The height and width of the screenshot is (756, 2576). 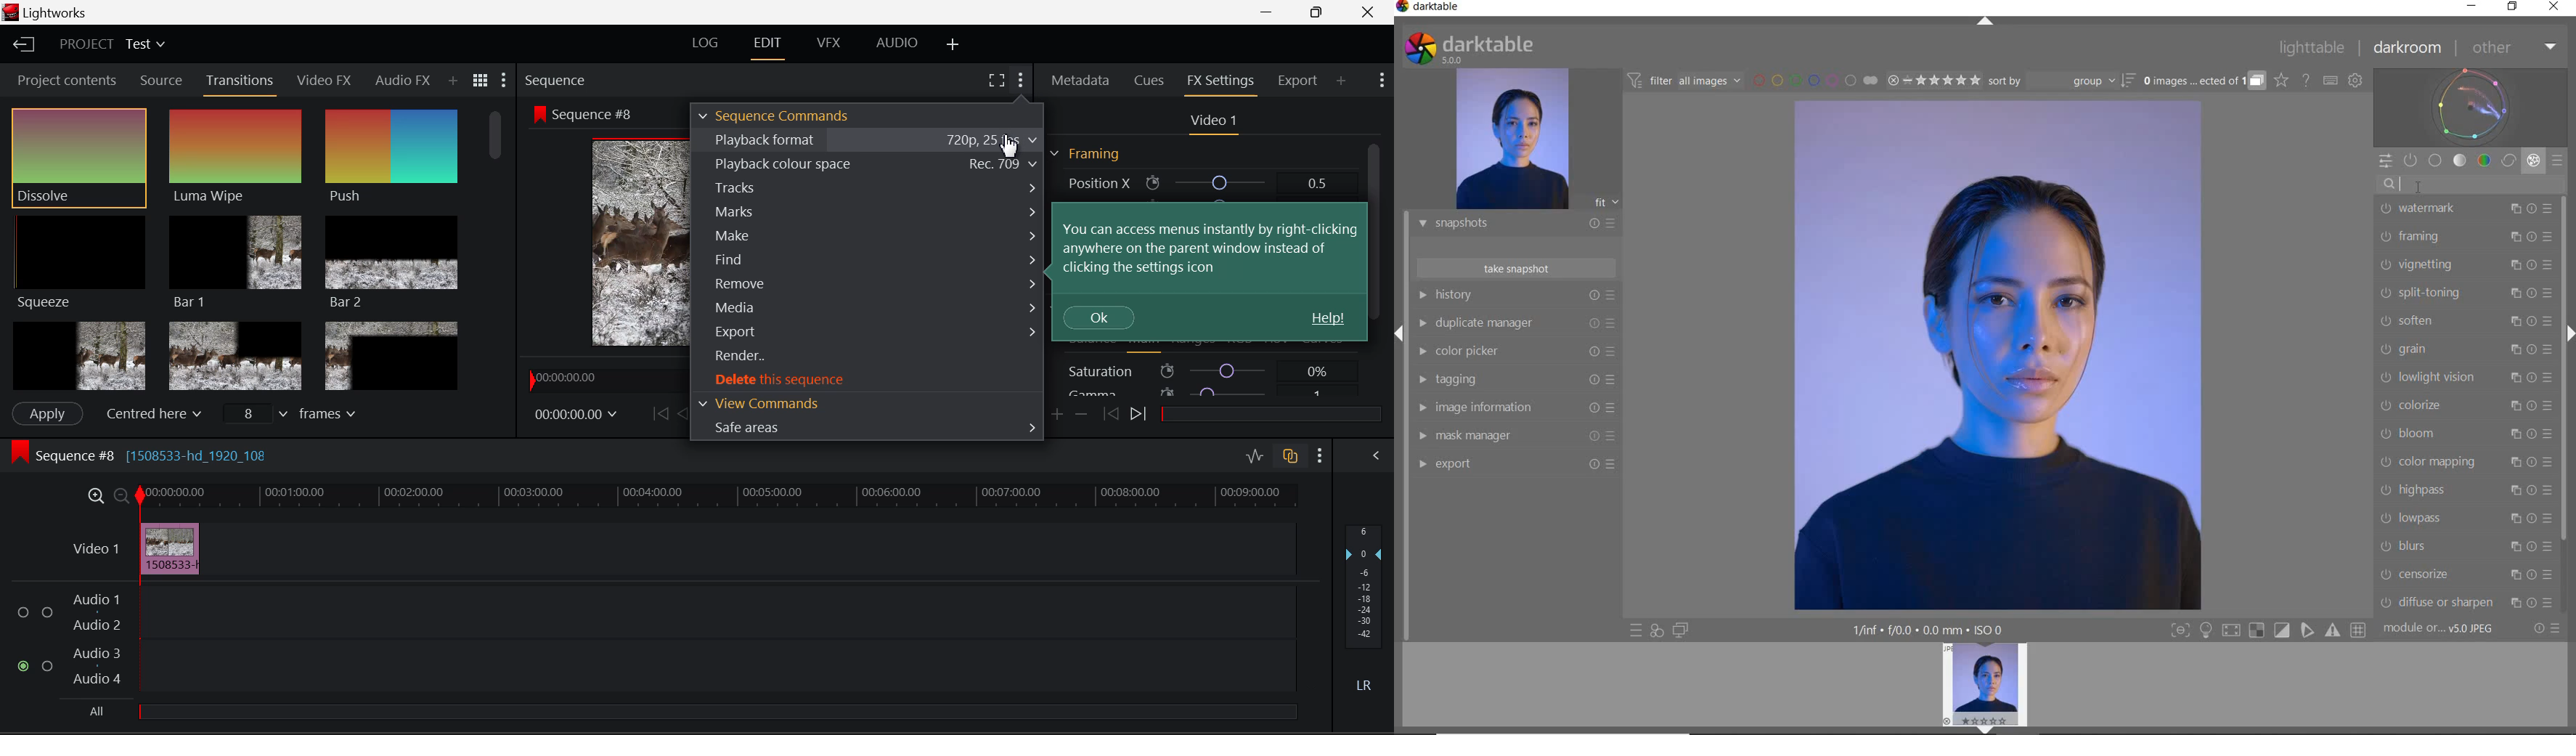 I want to click on CORRECT, so click(x=2510, y=162).